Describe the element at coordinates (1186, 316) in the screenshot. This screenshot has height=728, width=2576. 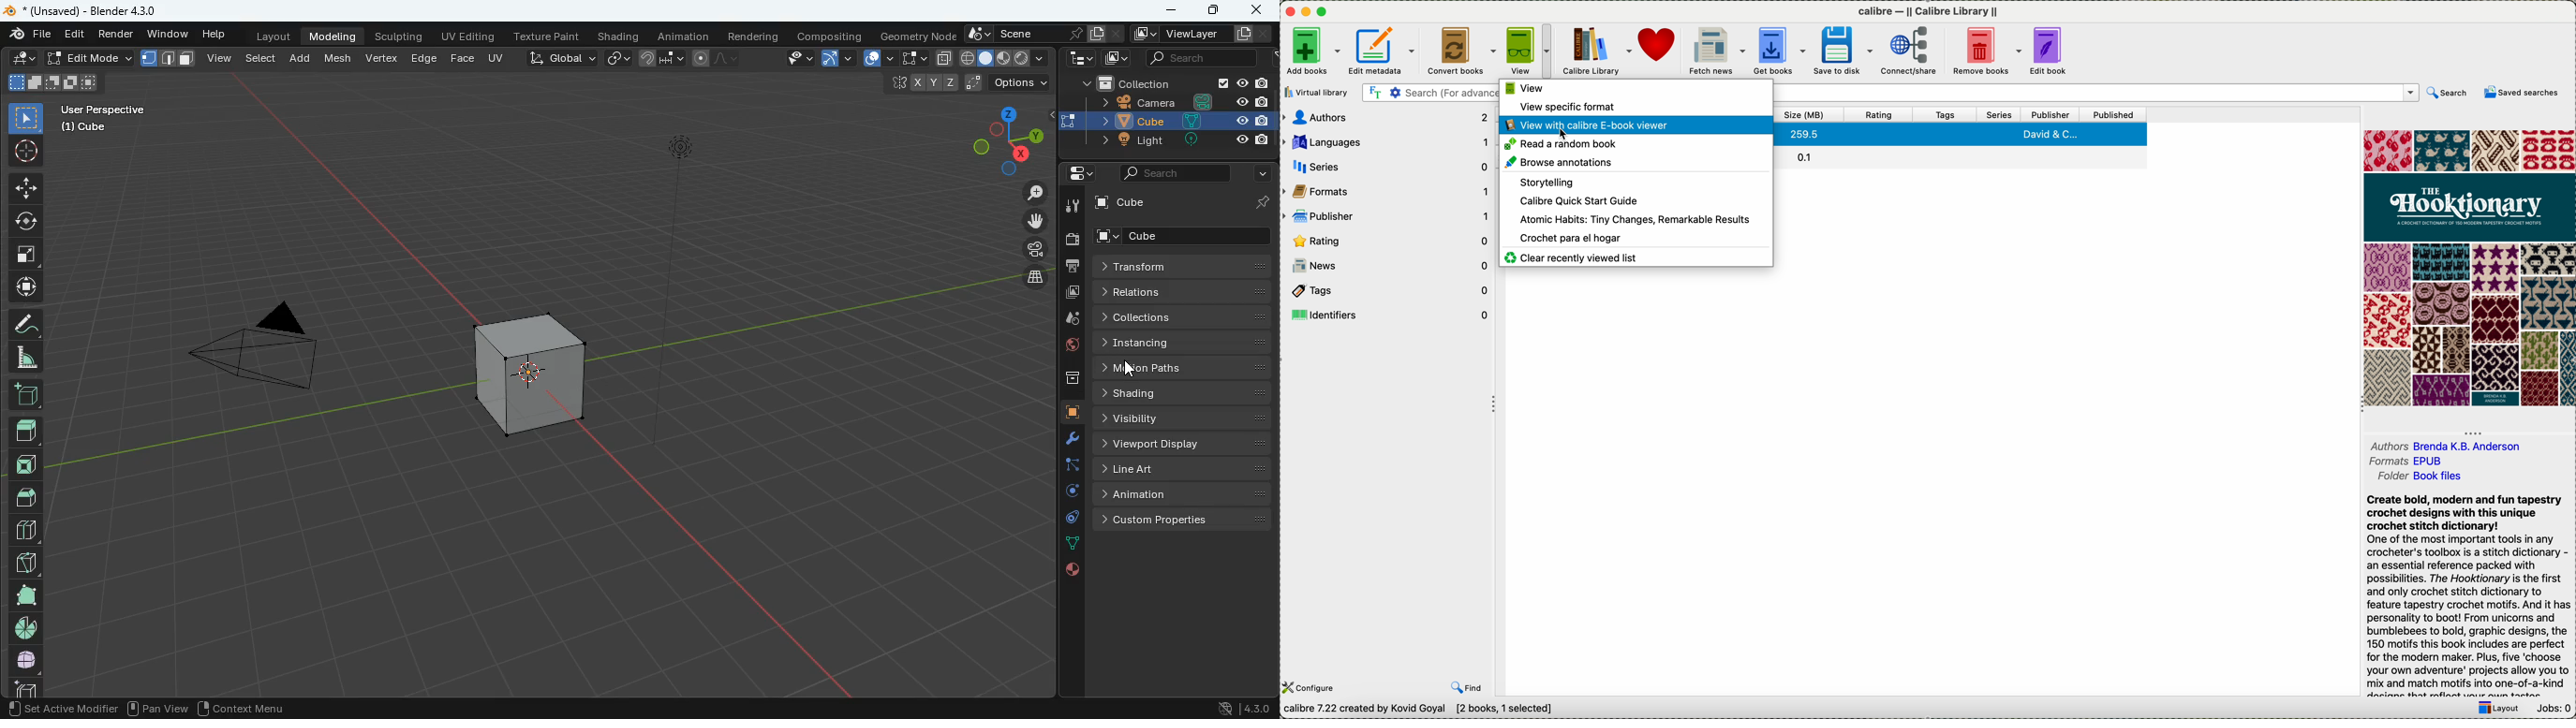
I see `collections` at that location.